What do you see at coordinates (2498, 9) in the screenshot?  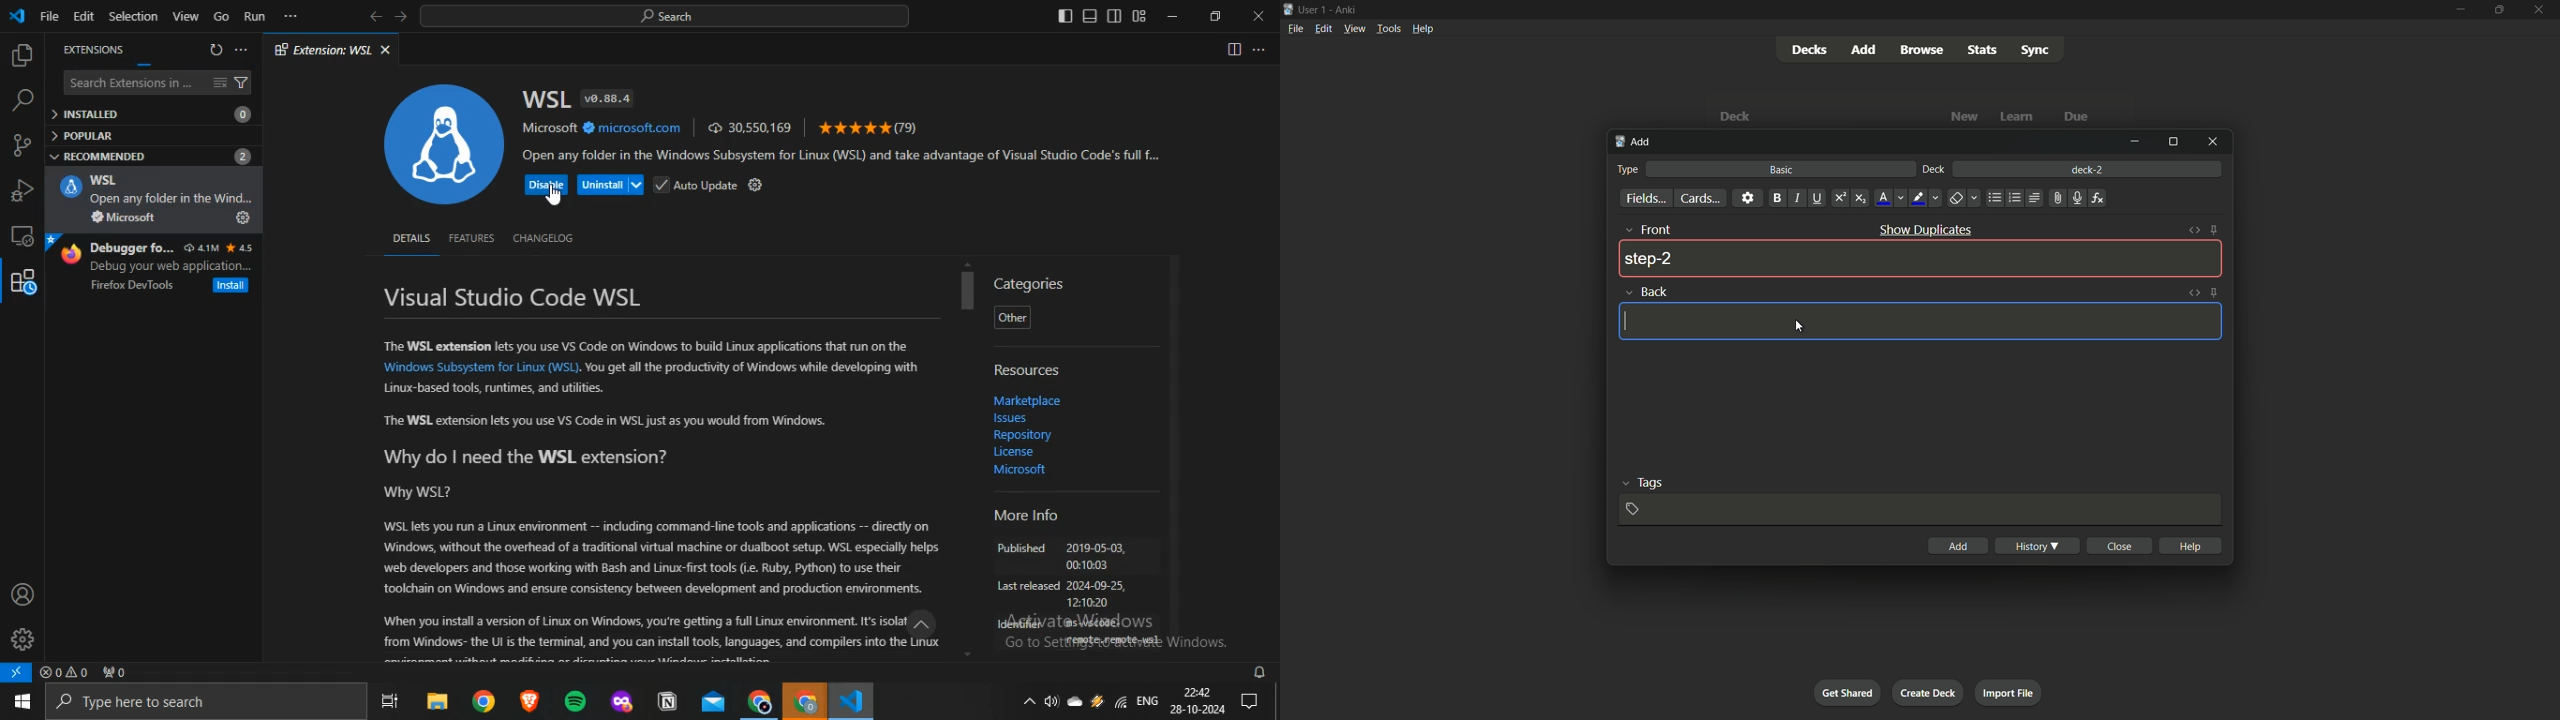 I see `maximize` at bounding box center [2498, 9].